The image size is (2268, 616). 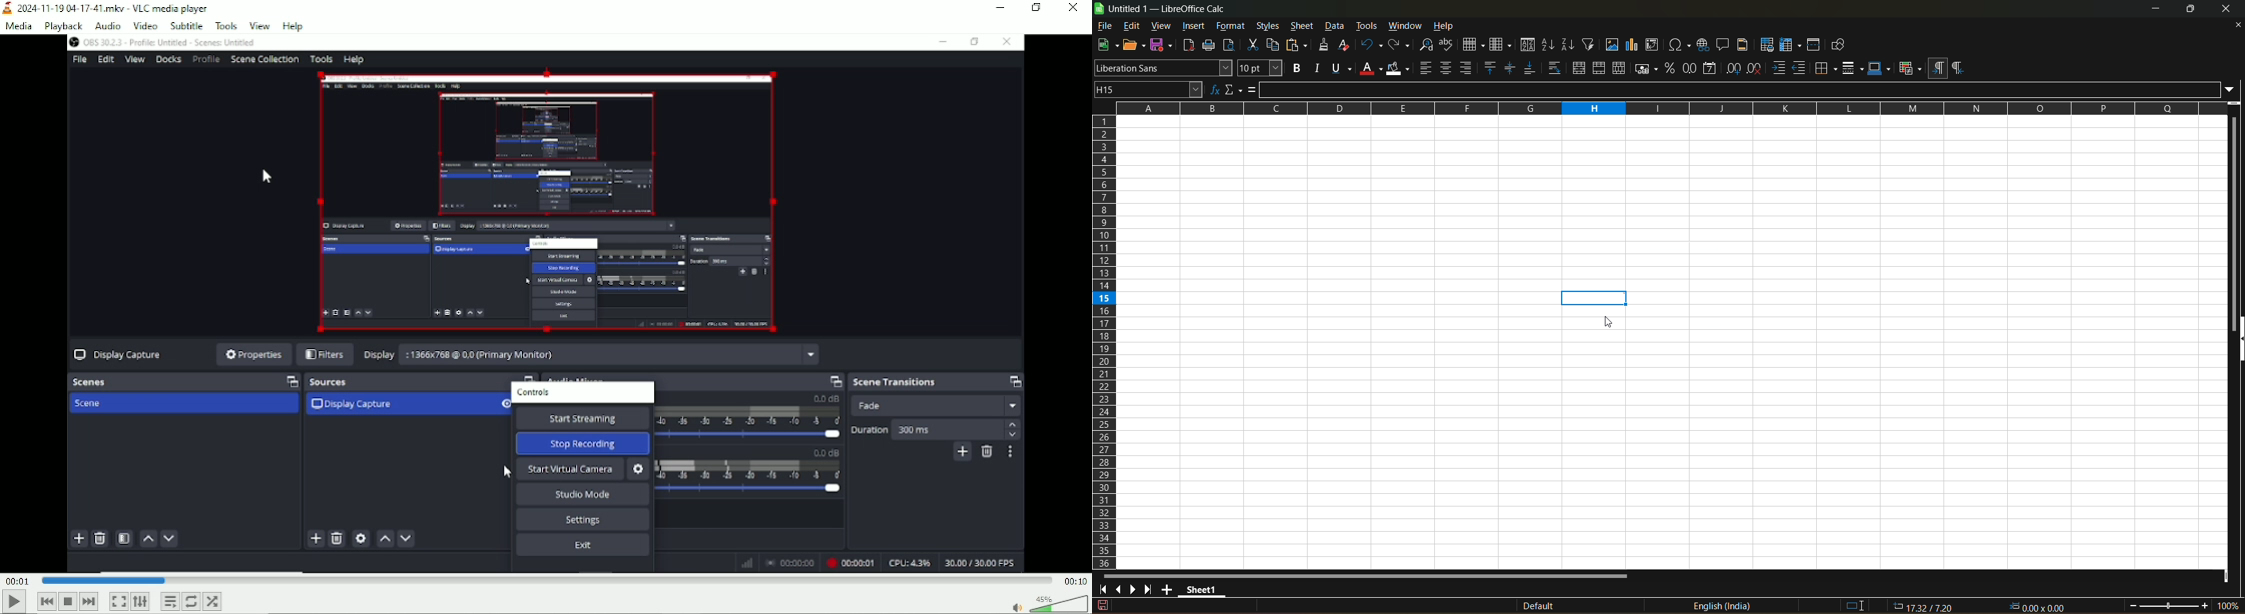 What do you see at coordinates (108, 26) in the screenshot?
I see `audio` at bounding box center [108, 26].